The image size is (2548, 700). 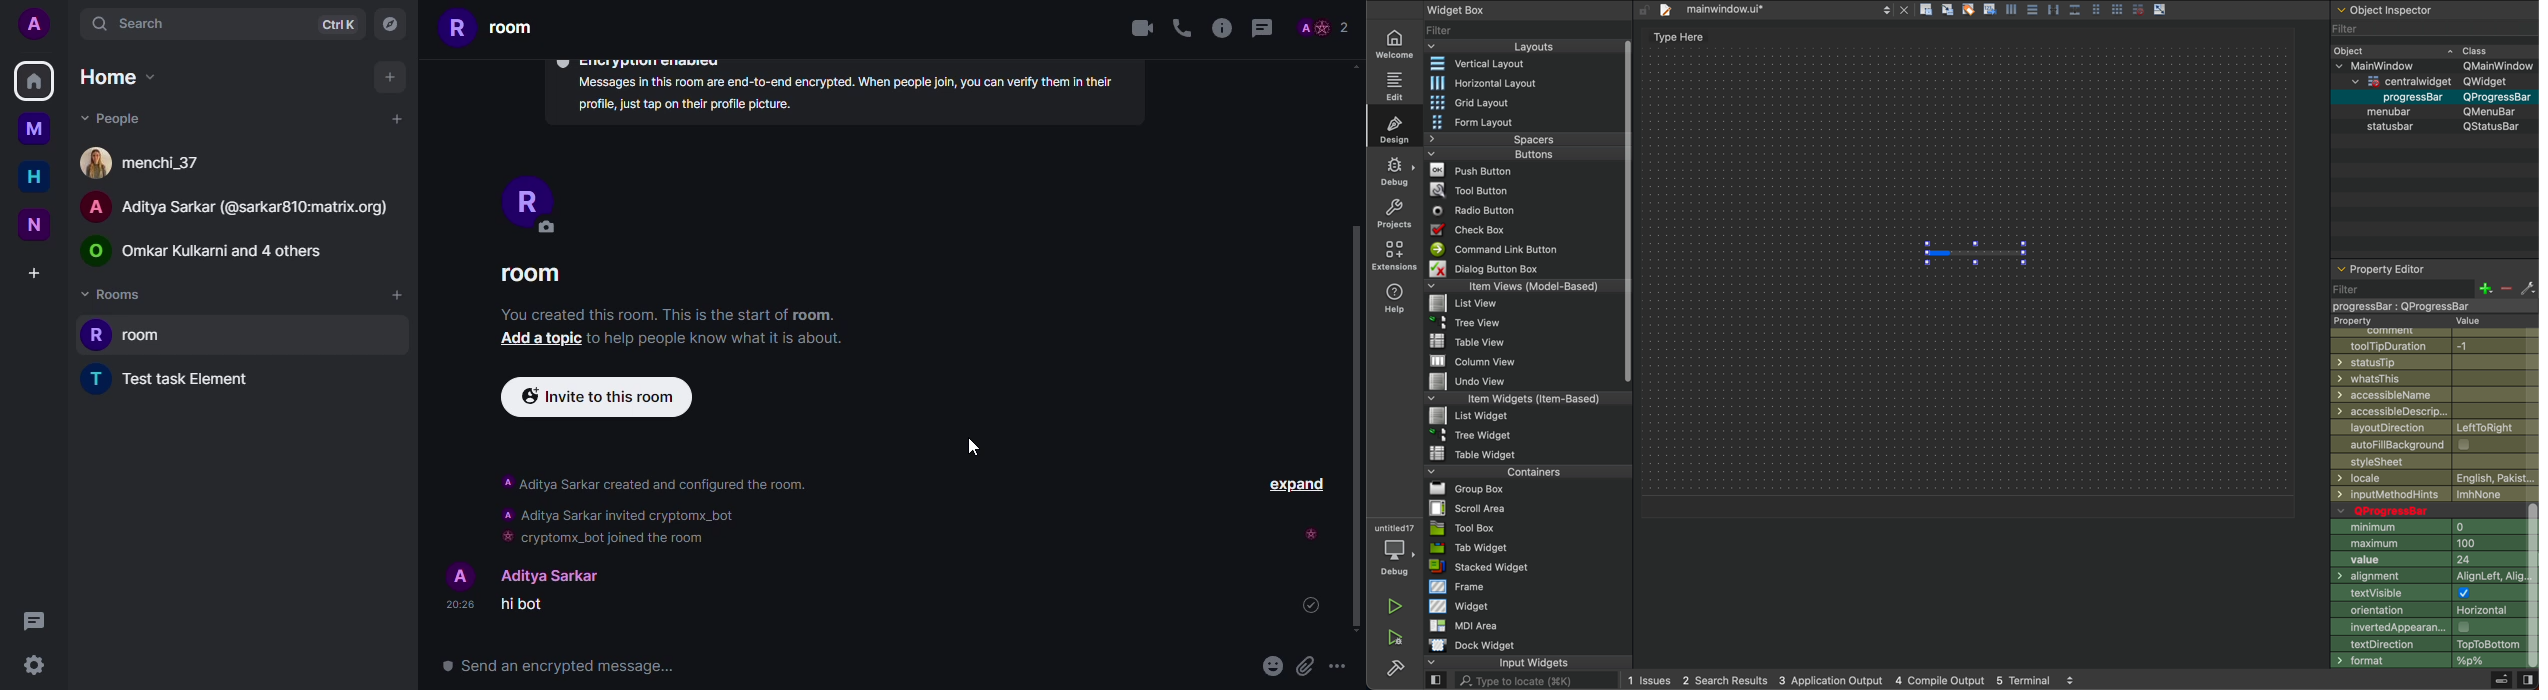 What do you see at coordinates (1395, 171) in the screenshot?
I see `debug` at bounding box center [1395, 171].